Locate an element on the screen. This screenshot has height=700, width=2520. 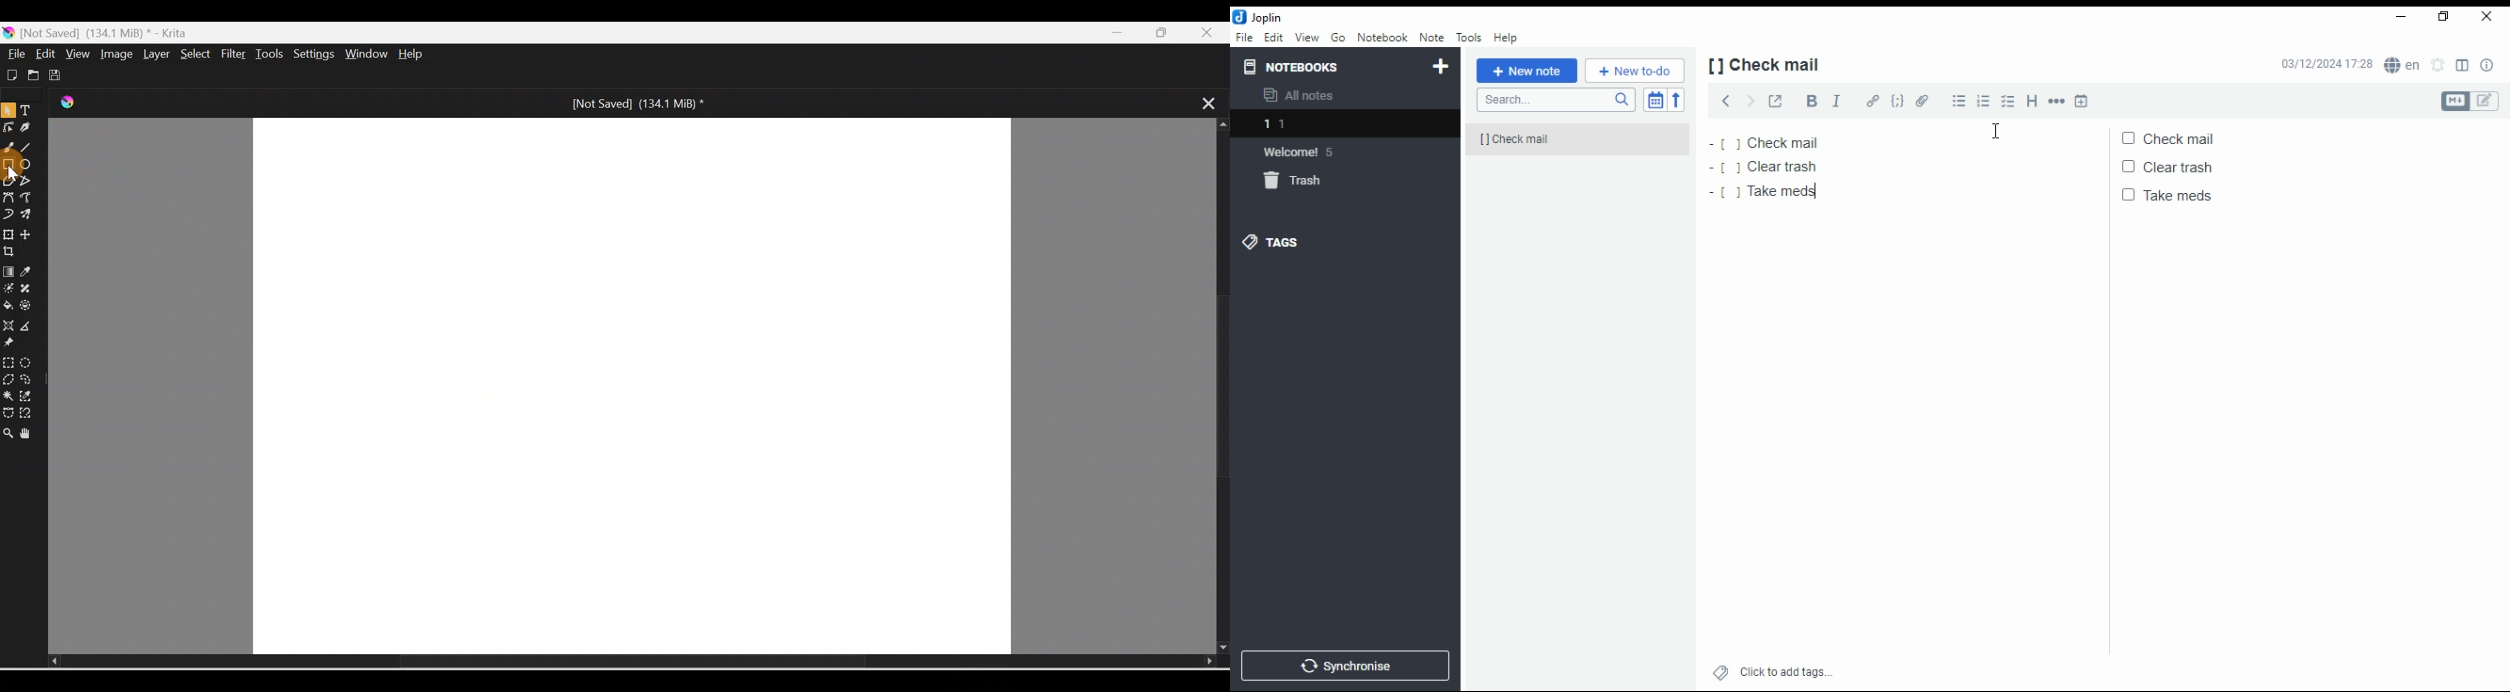
checkbox list is located at coordinates (2006, 100).